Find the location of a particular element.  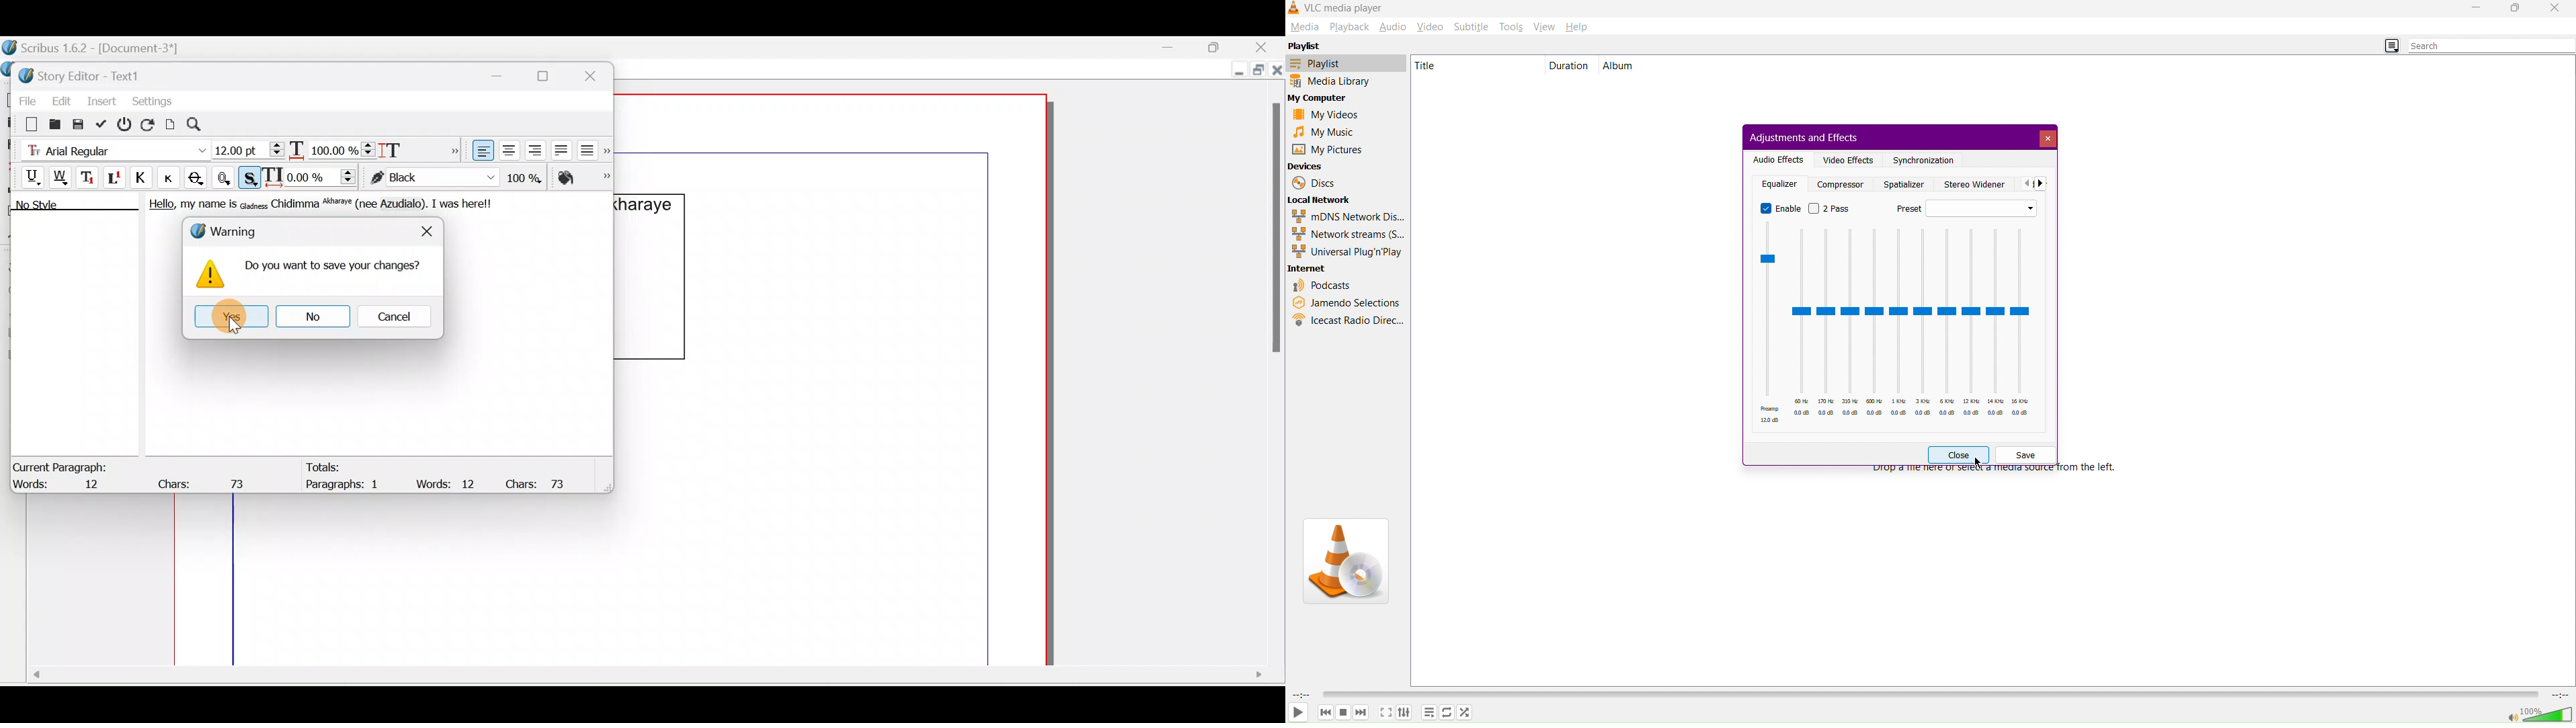

Scroll bar is located at coordinates (644, 679).